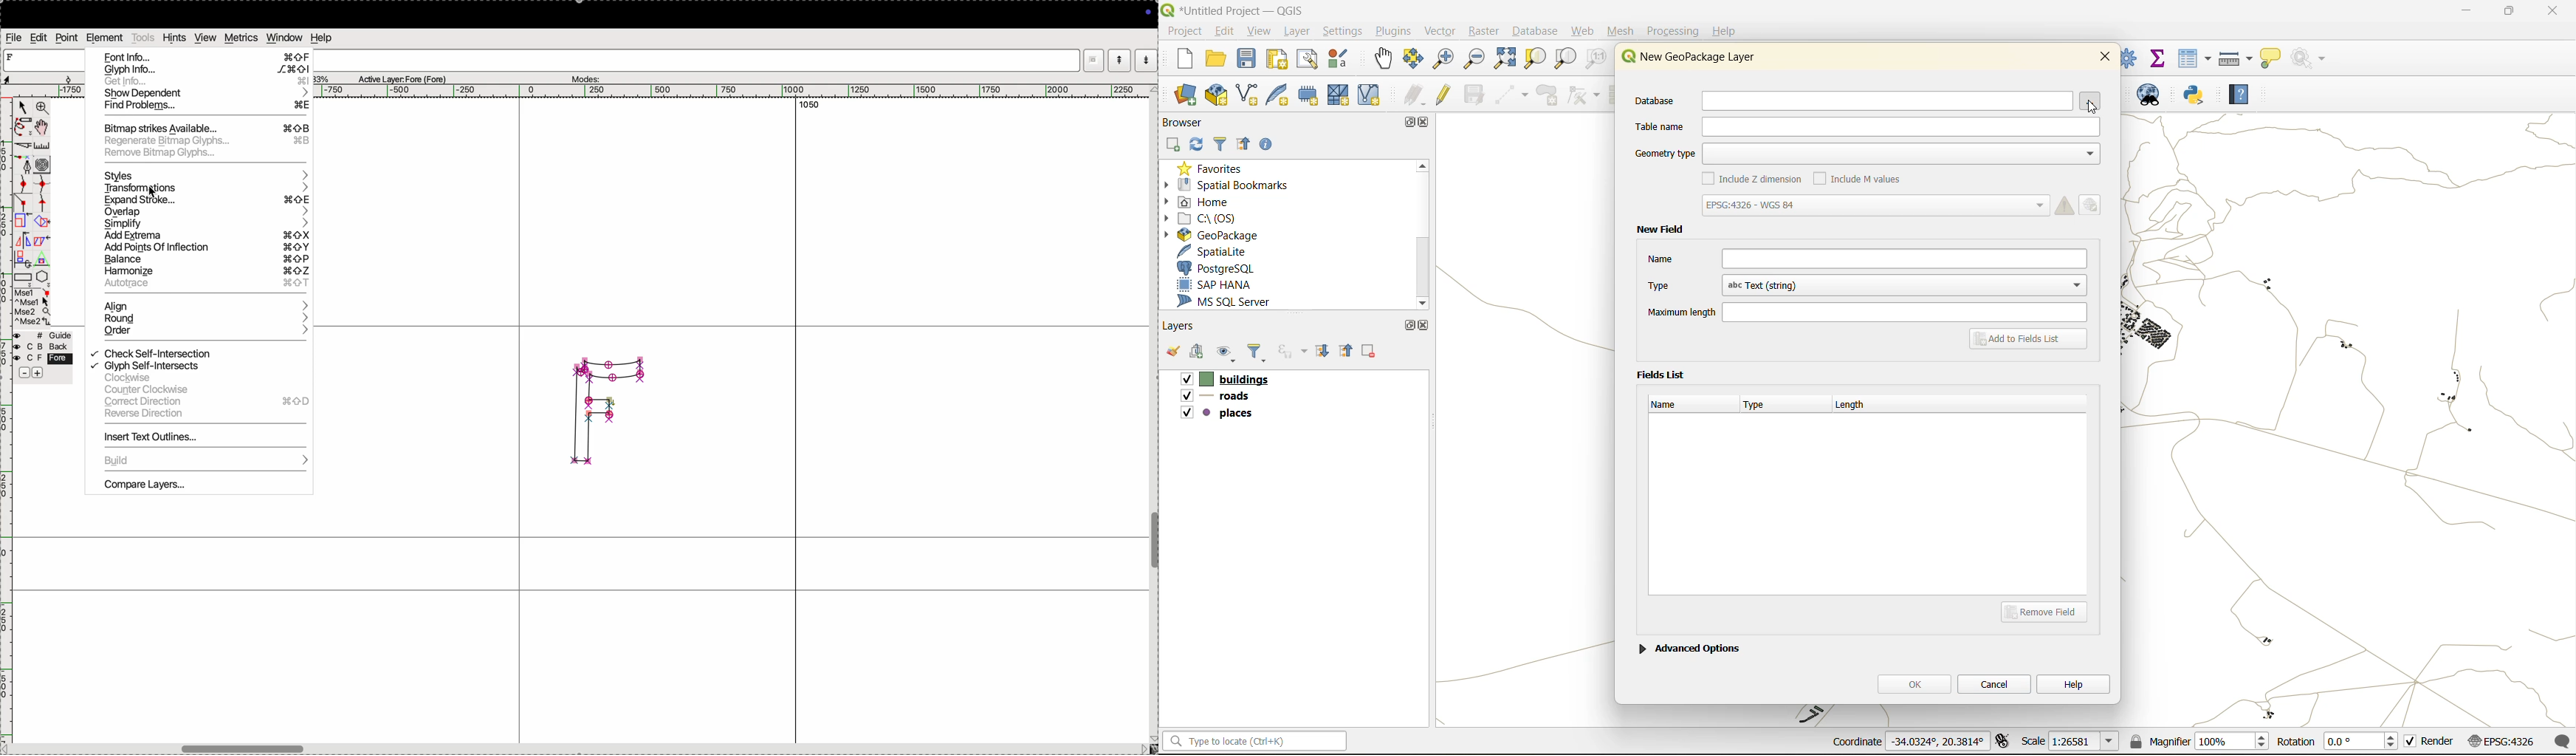  Describe the element at coordinates (207, 107) in the screenshot. I see `find problems` at that location.